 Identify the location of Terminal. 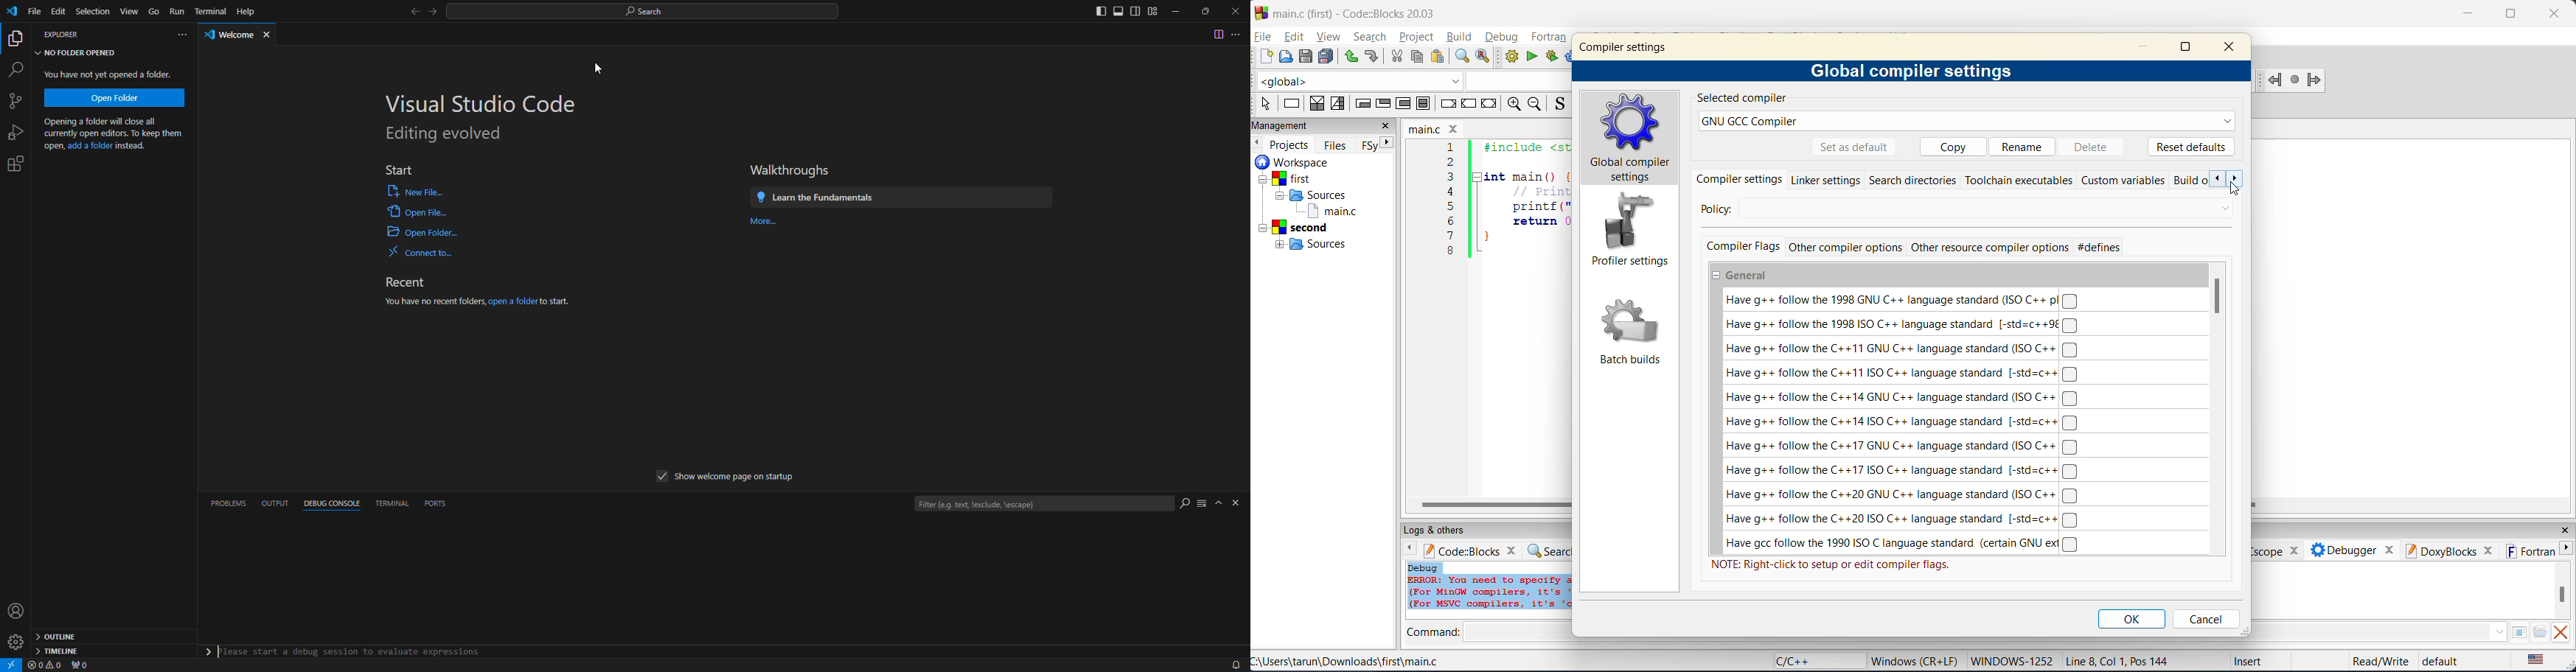
(210, 9).